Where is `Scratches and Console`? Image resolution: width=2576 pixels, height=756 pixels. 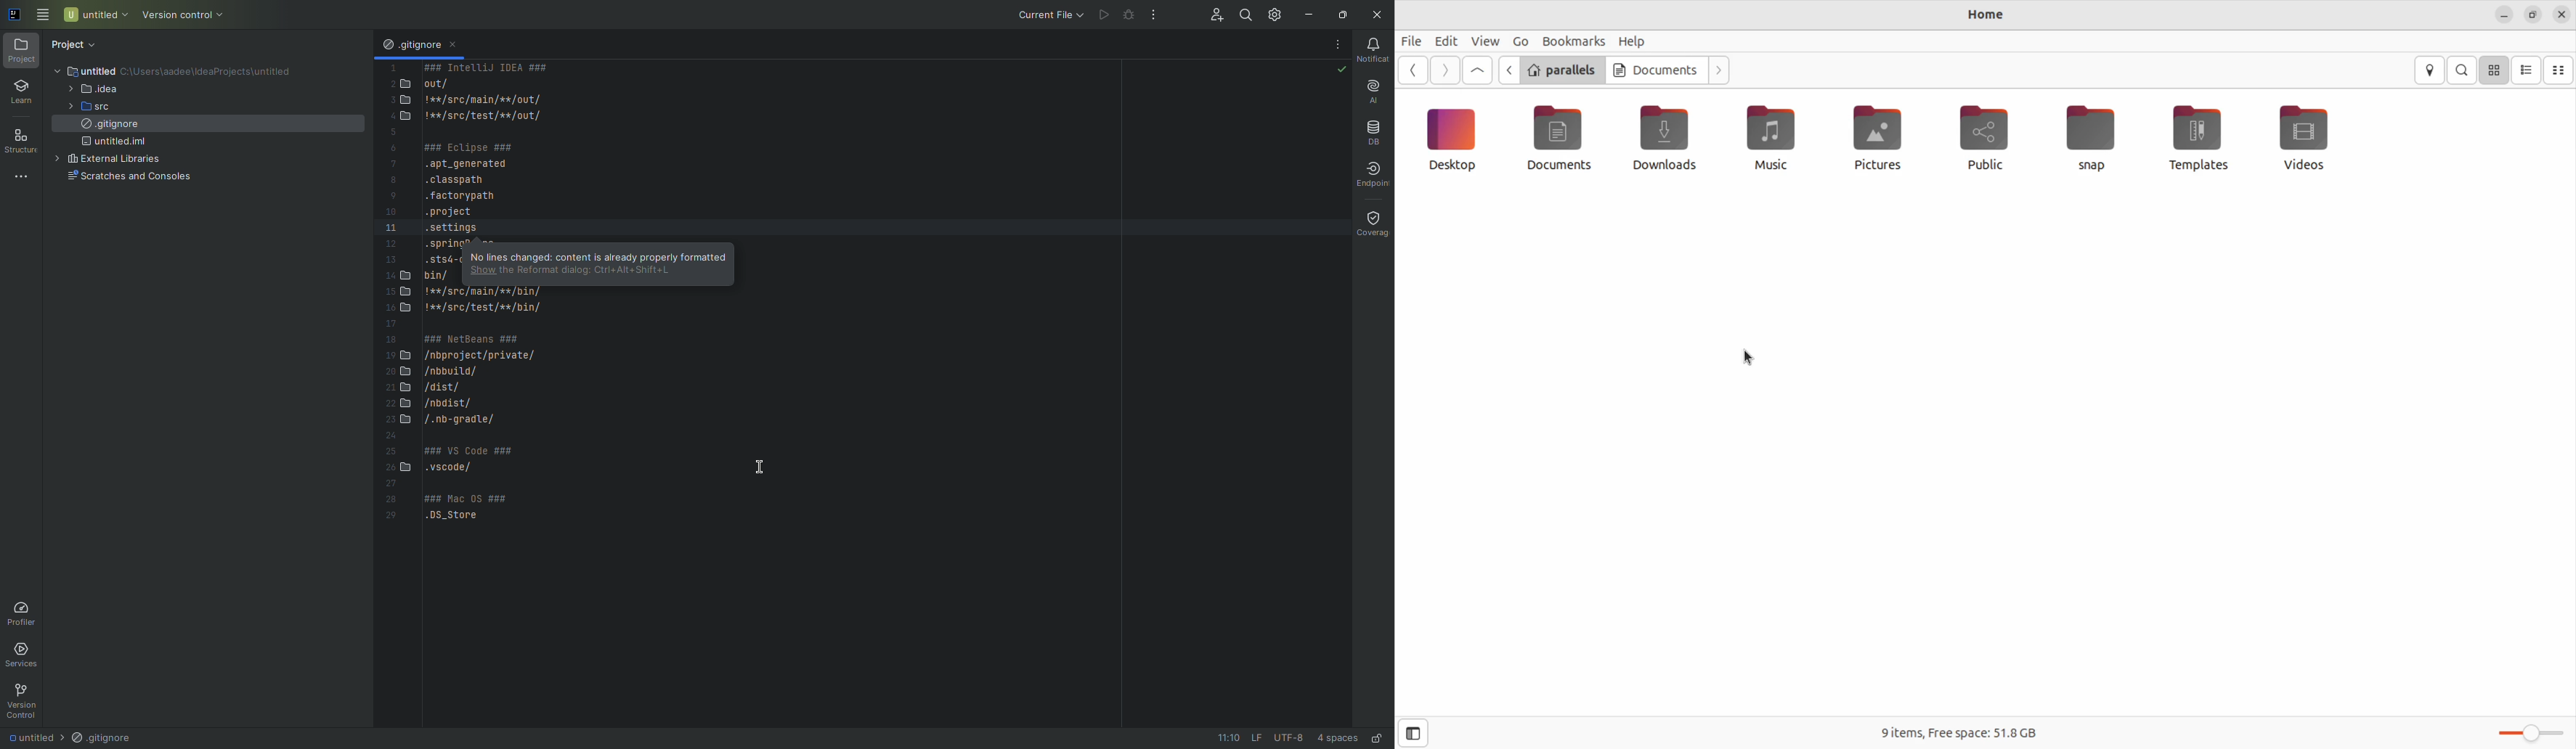
Scratches and Console is located at coordinates (128, 179).